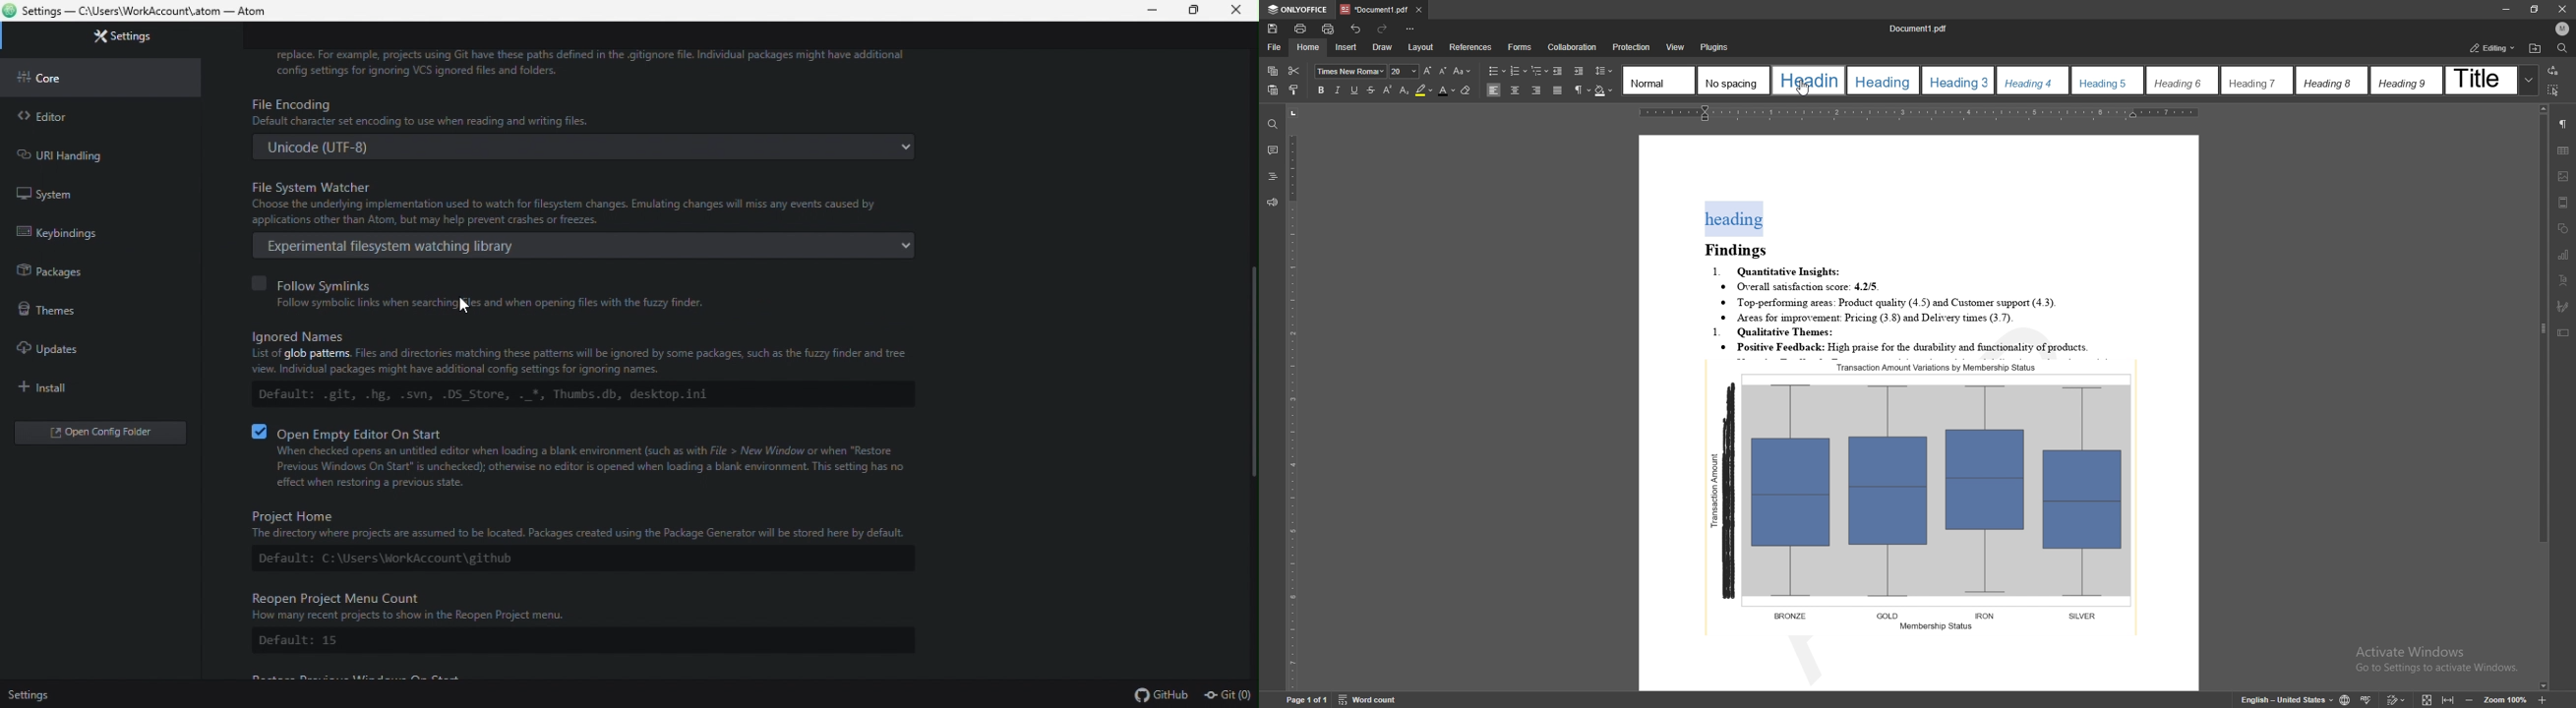 The height and width of the screenshot is (728, 2576). What do you see at coordinates (2345, 699) in the screenshot?
I see `change doc language` at bounding box center [2345, 699].